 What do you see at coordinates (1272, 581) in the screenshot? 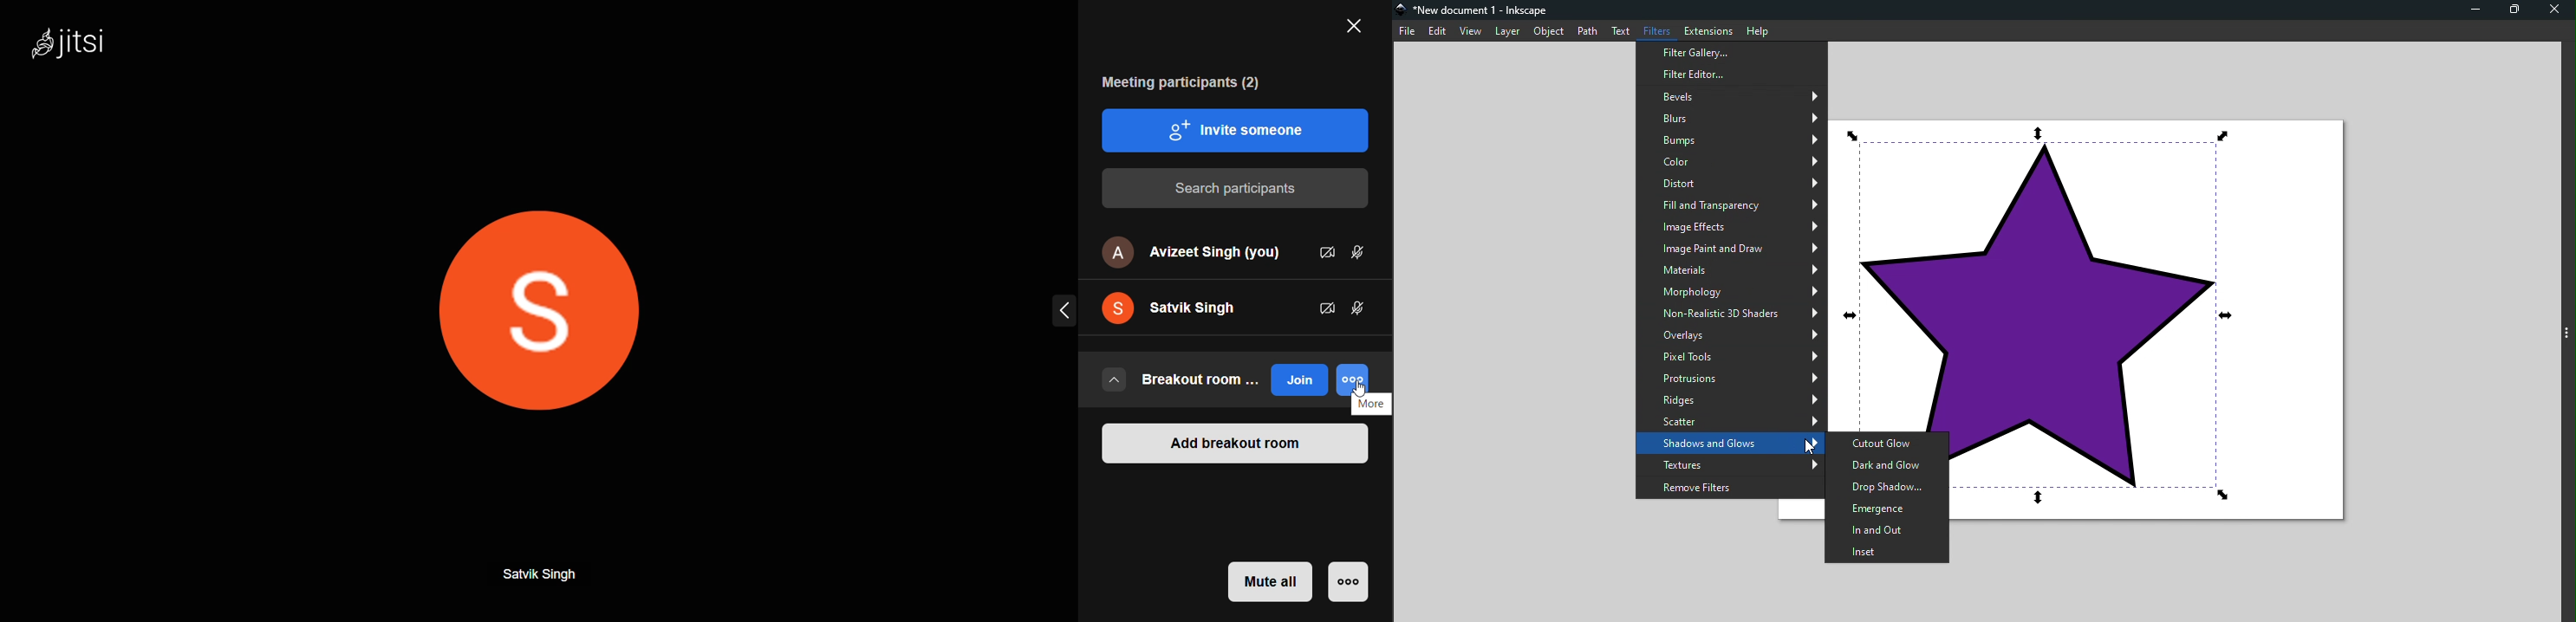
I see `mute all` at bounding box center [1272, 581].